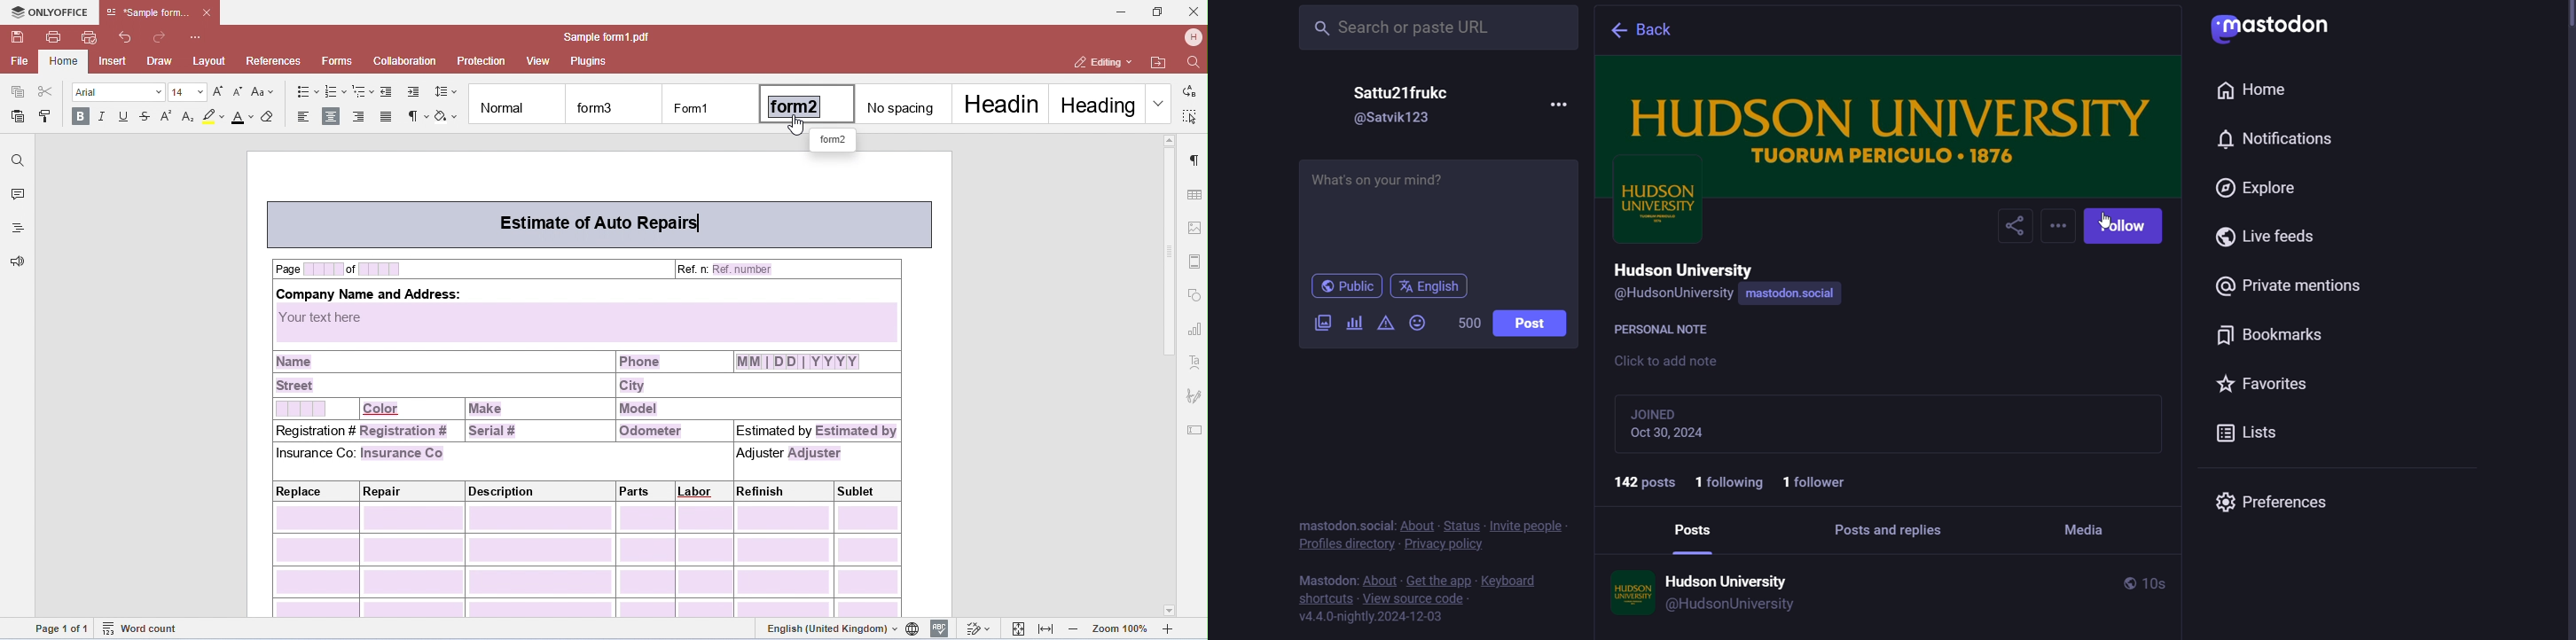  I want to click on media, so click(2086, 525).